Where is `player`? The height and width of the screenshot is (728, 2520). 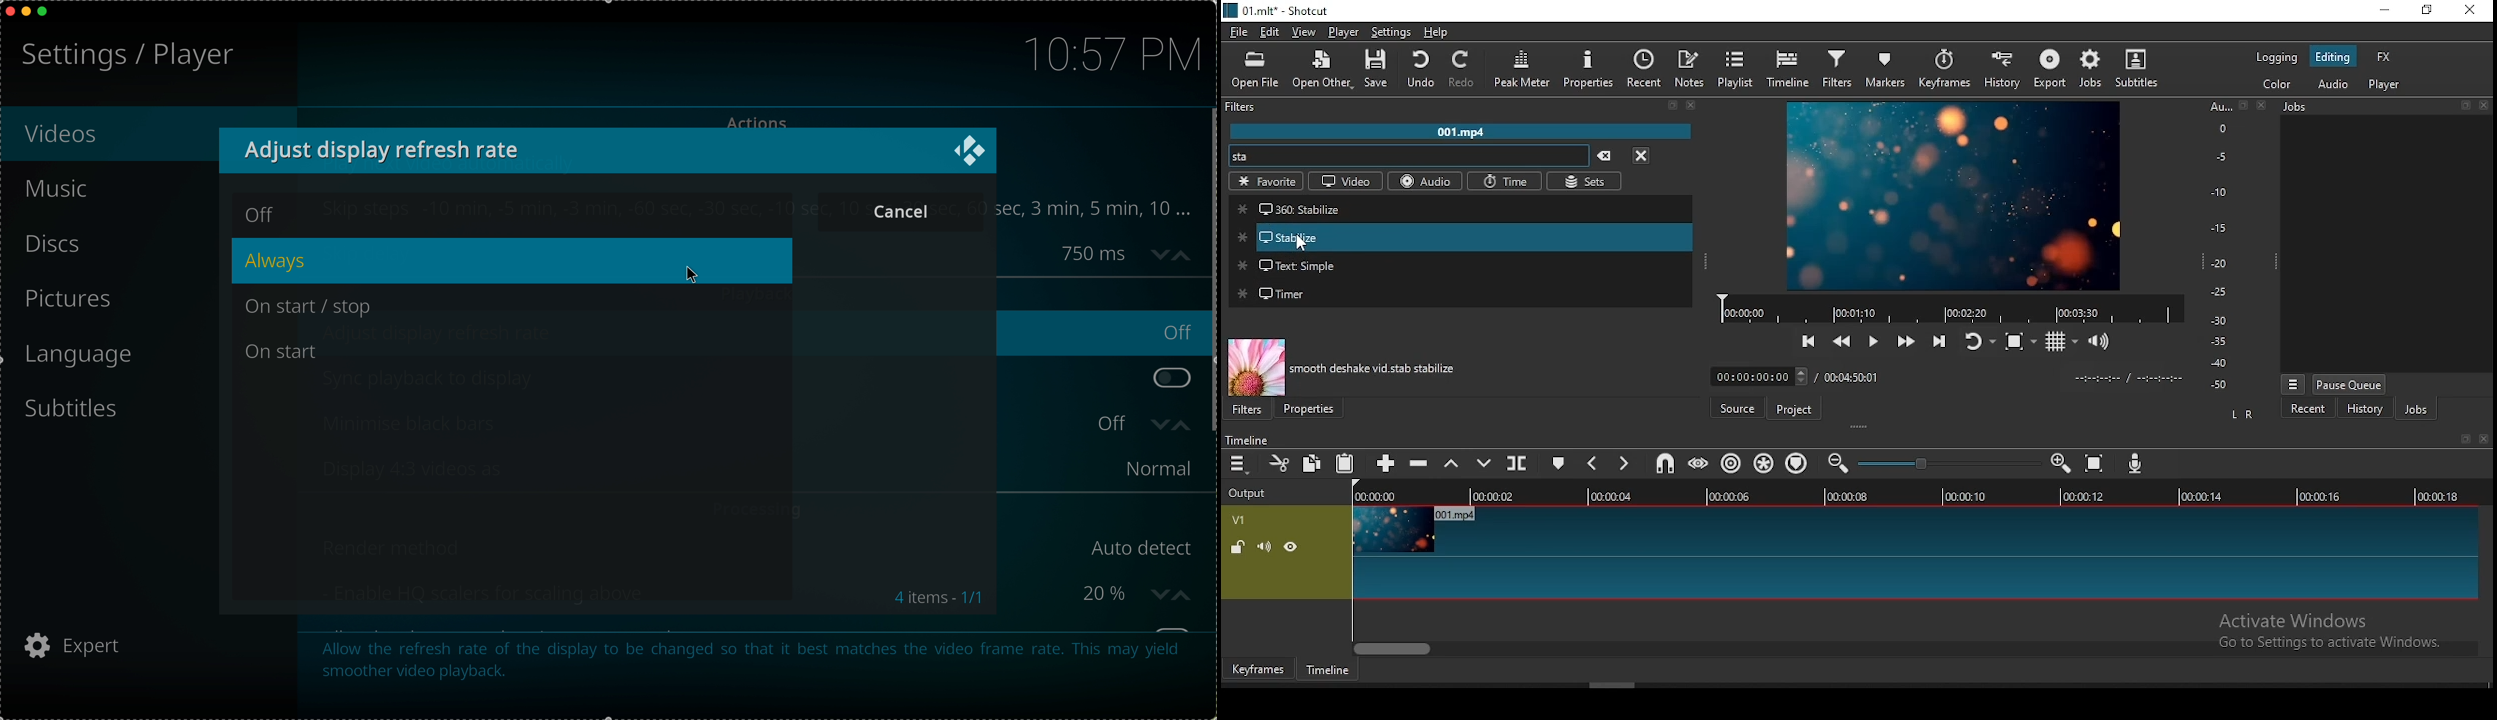 player is located at coordinates (1342, 32).